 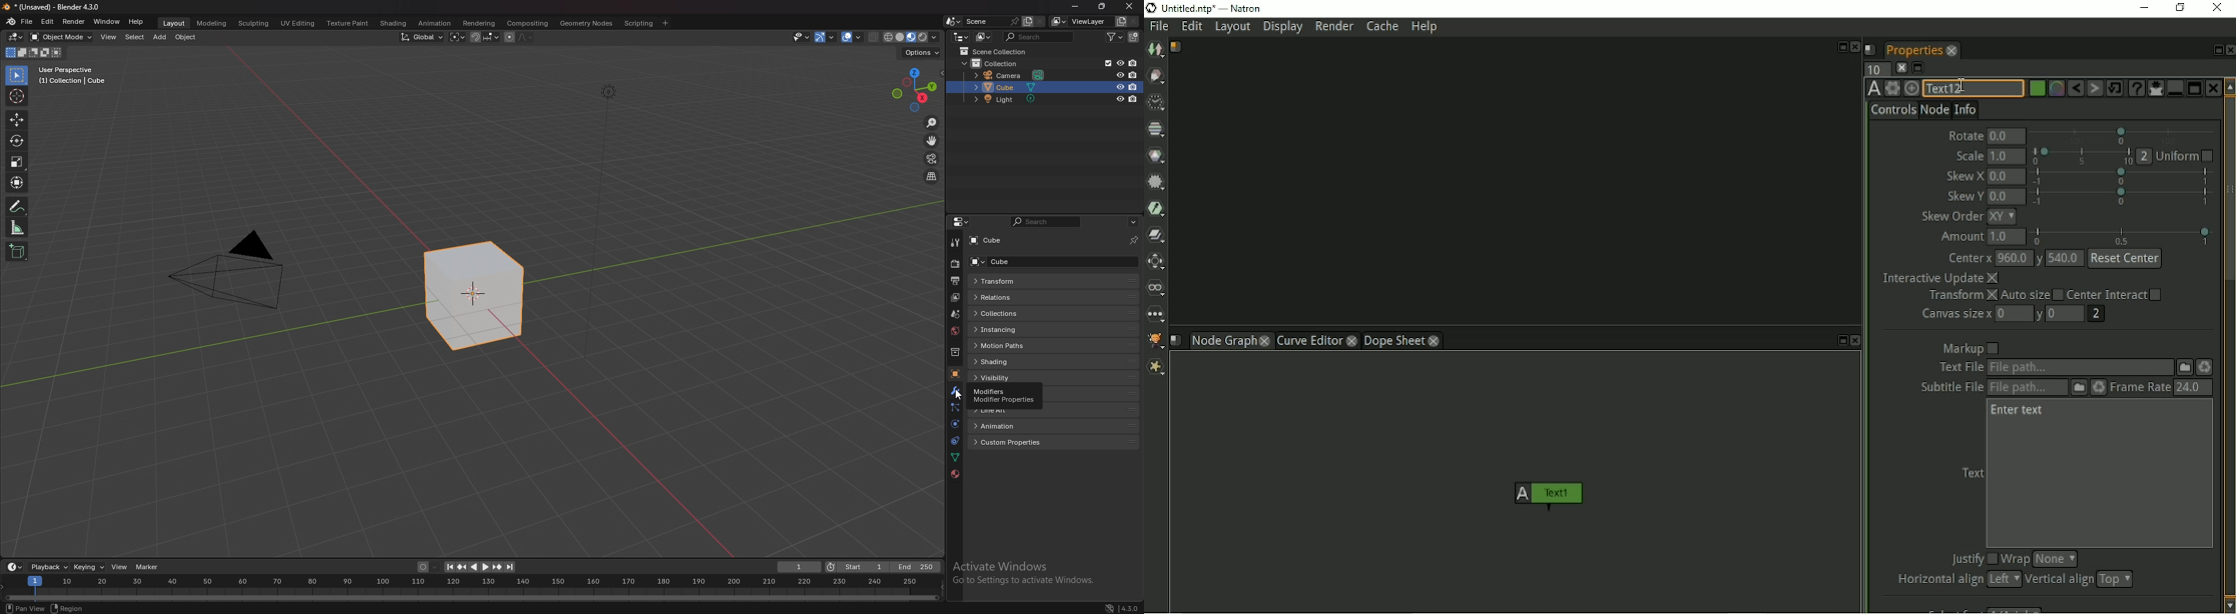 What do you see at coordinates (991, 21) in the screenshot?
I see `scene` at bounding box center [991, 21].